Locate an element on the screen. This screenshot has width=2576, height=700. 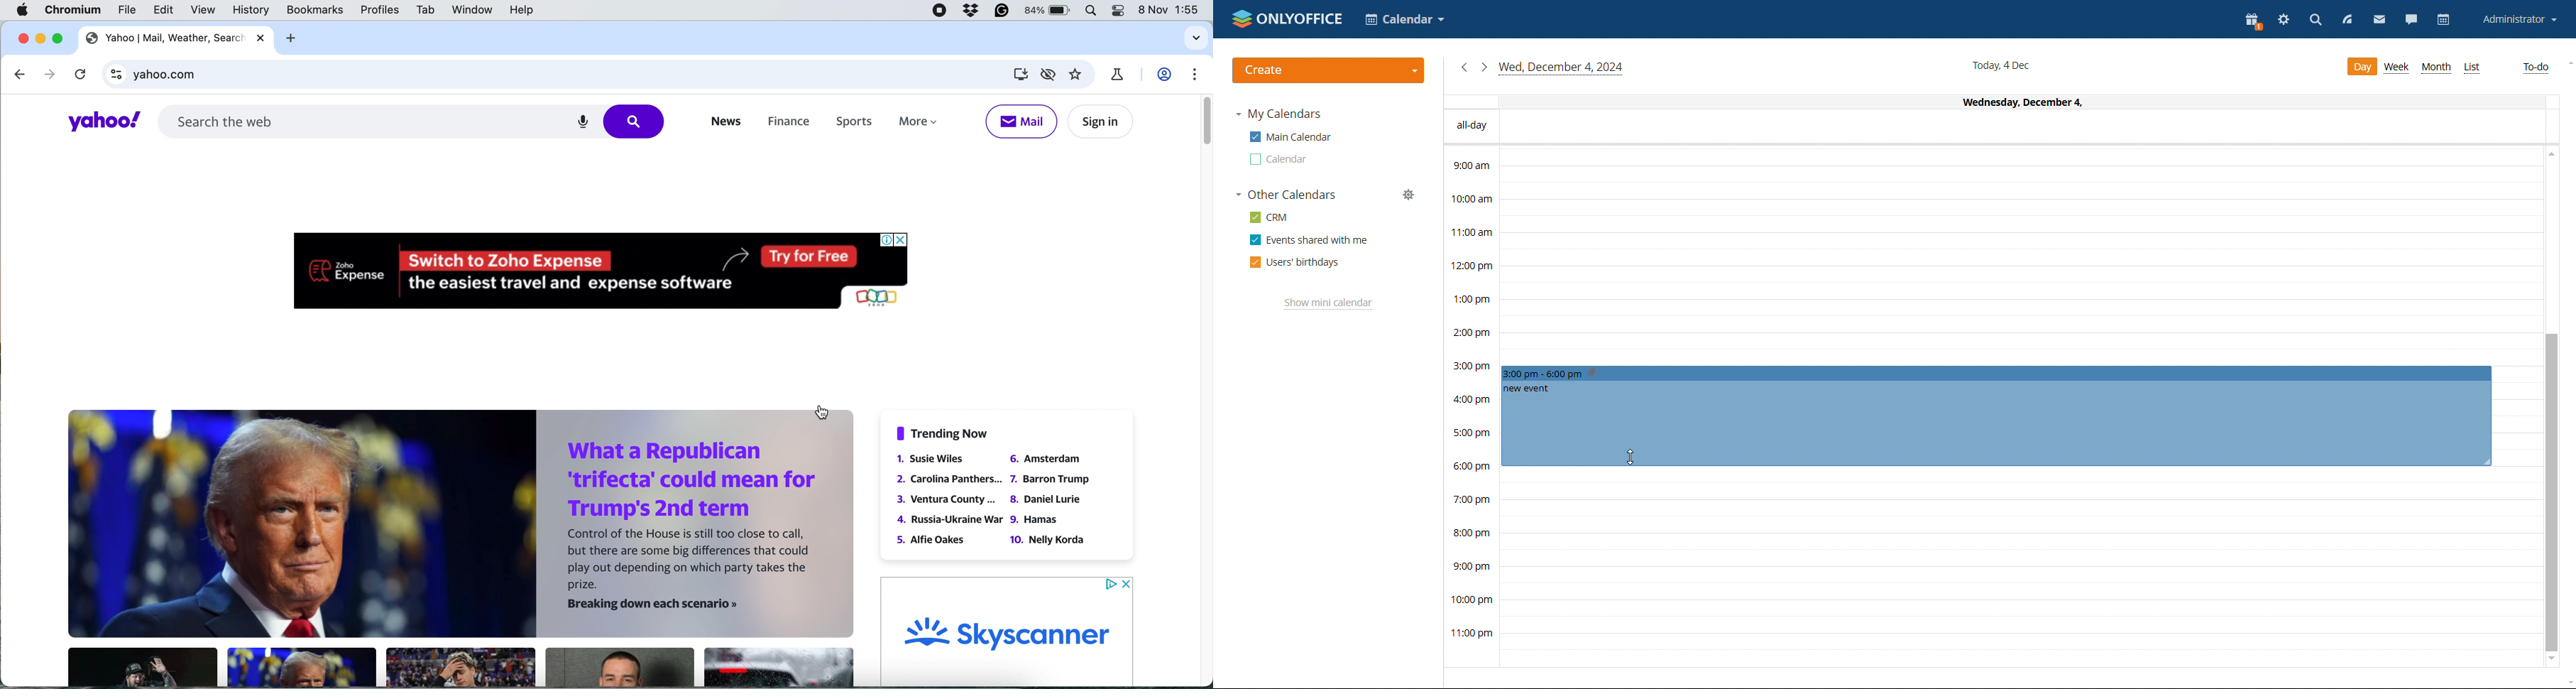
go back is located at coordinates (22, 75).